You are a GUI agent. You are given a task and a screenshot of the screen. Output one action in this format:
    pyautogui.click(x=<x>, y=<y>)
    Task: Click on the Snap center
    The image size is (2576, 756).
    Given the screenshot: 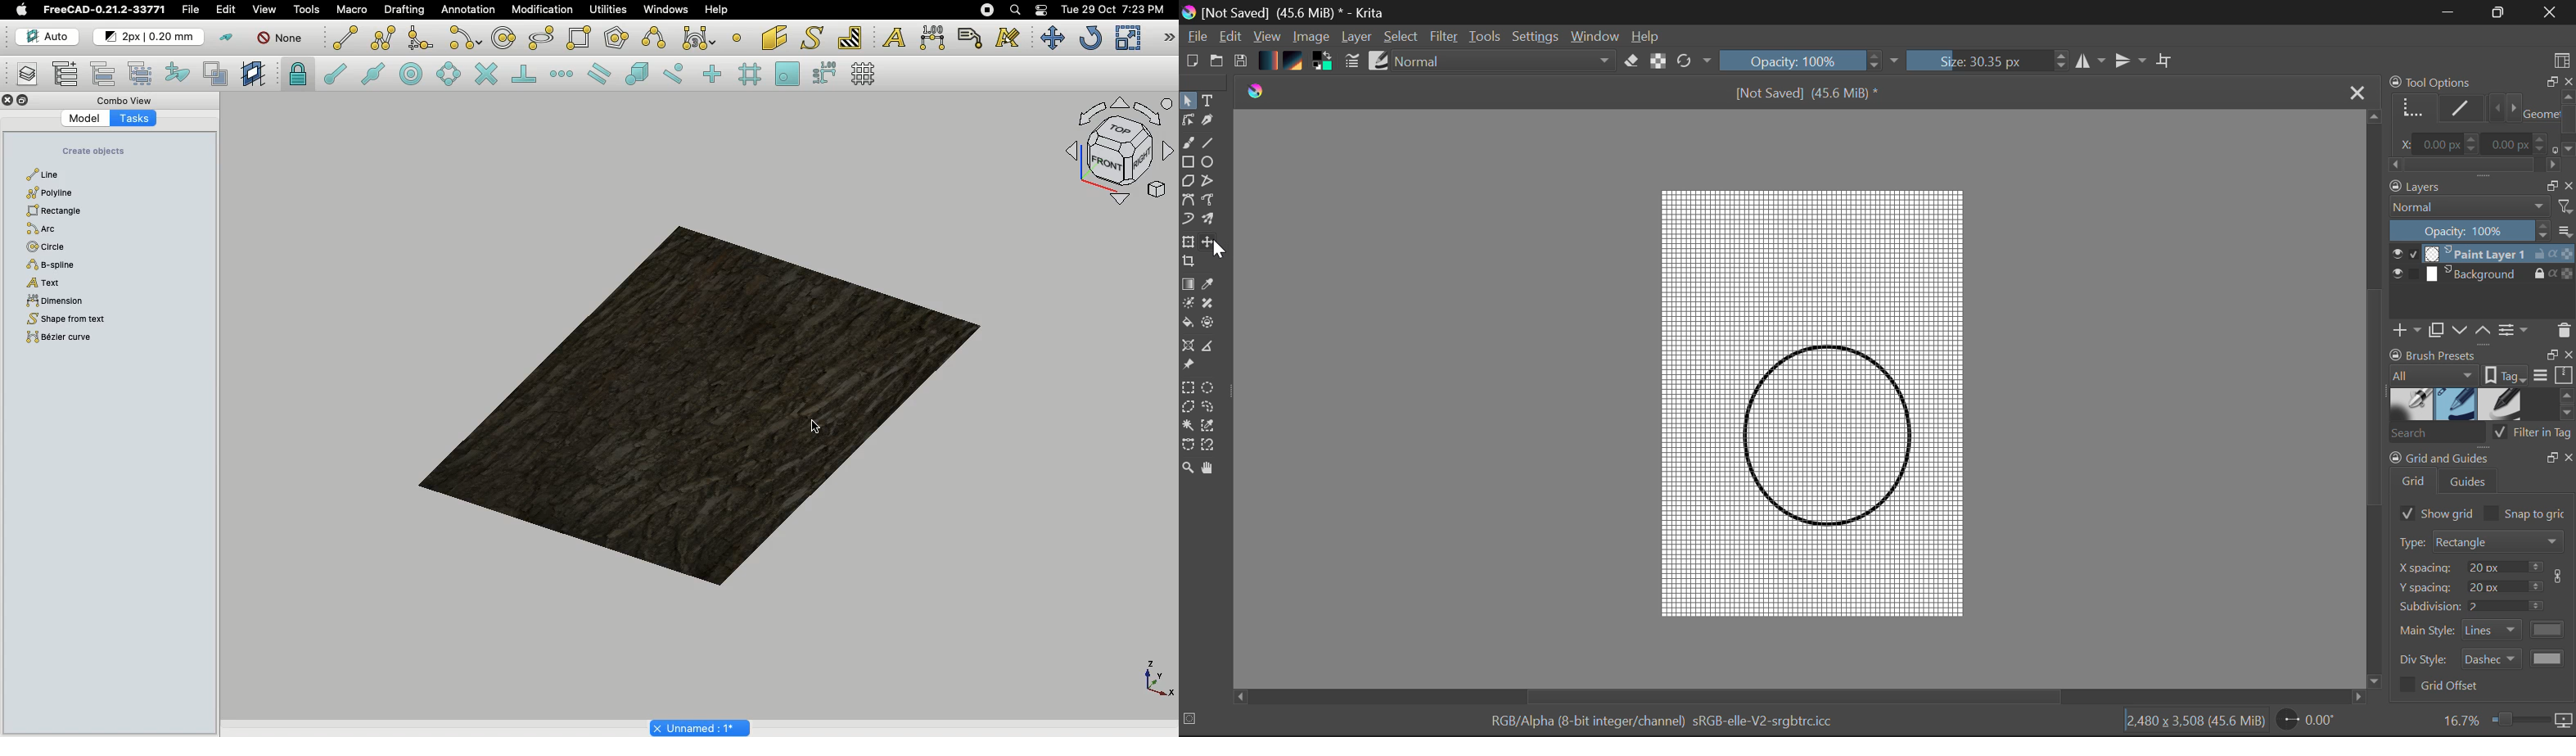 What is the action you would take?
    pyautogui.click(x=409, y=75)
    